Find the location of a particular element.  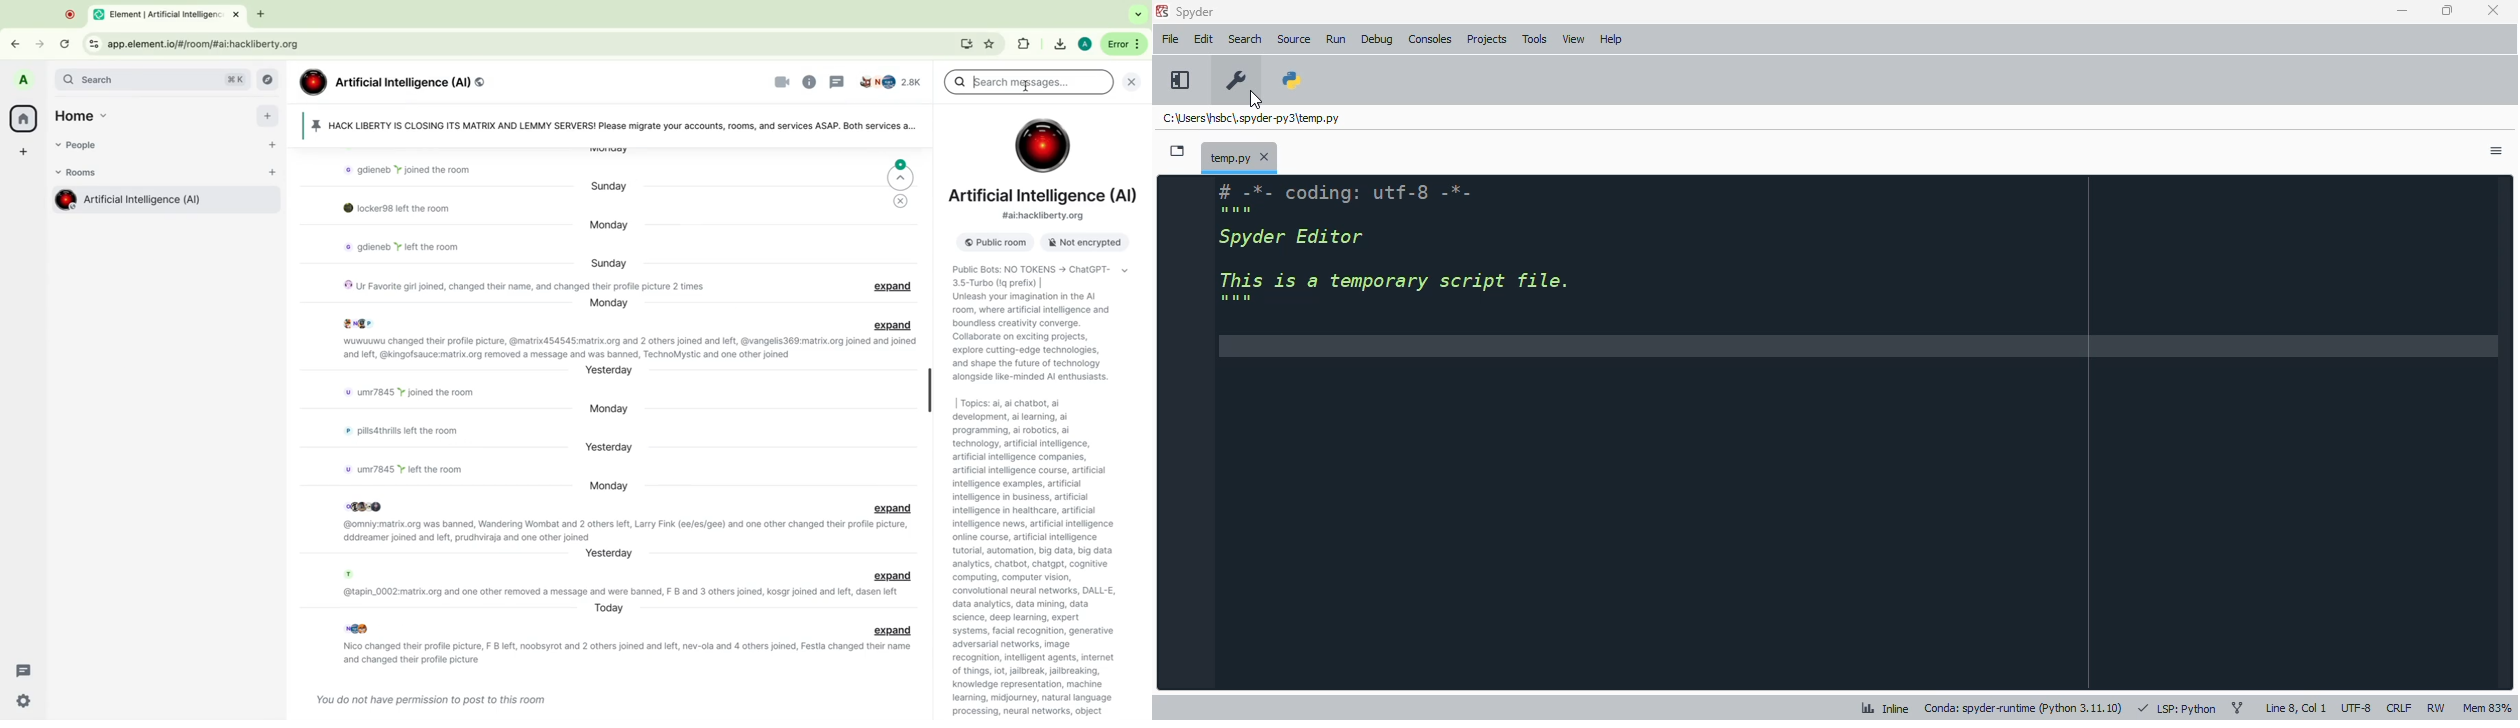

spyder is located at coordinates (1196, 12).